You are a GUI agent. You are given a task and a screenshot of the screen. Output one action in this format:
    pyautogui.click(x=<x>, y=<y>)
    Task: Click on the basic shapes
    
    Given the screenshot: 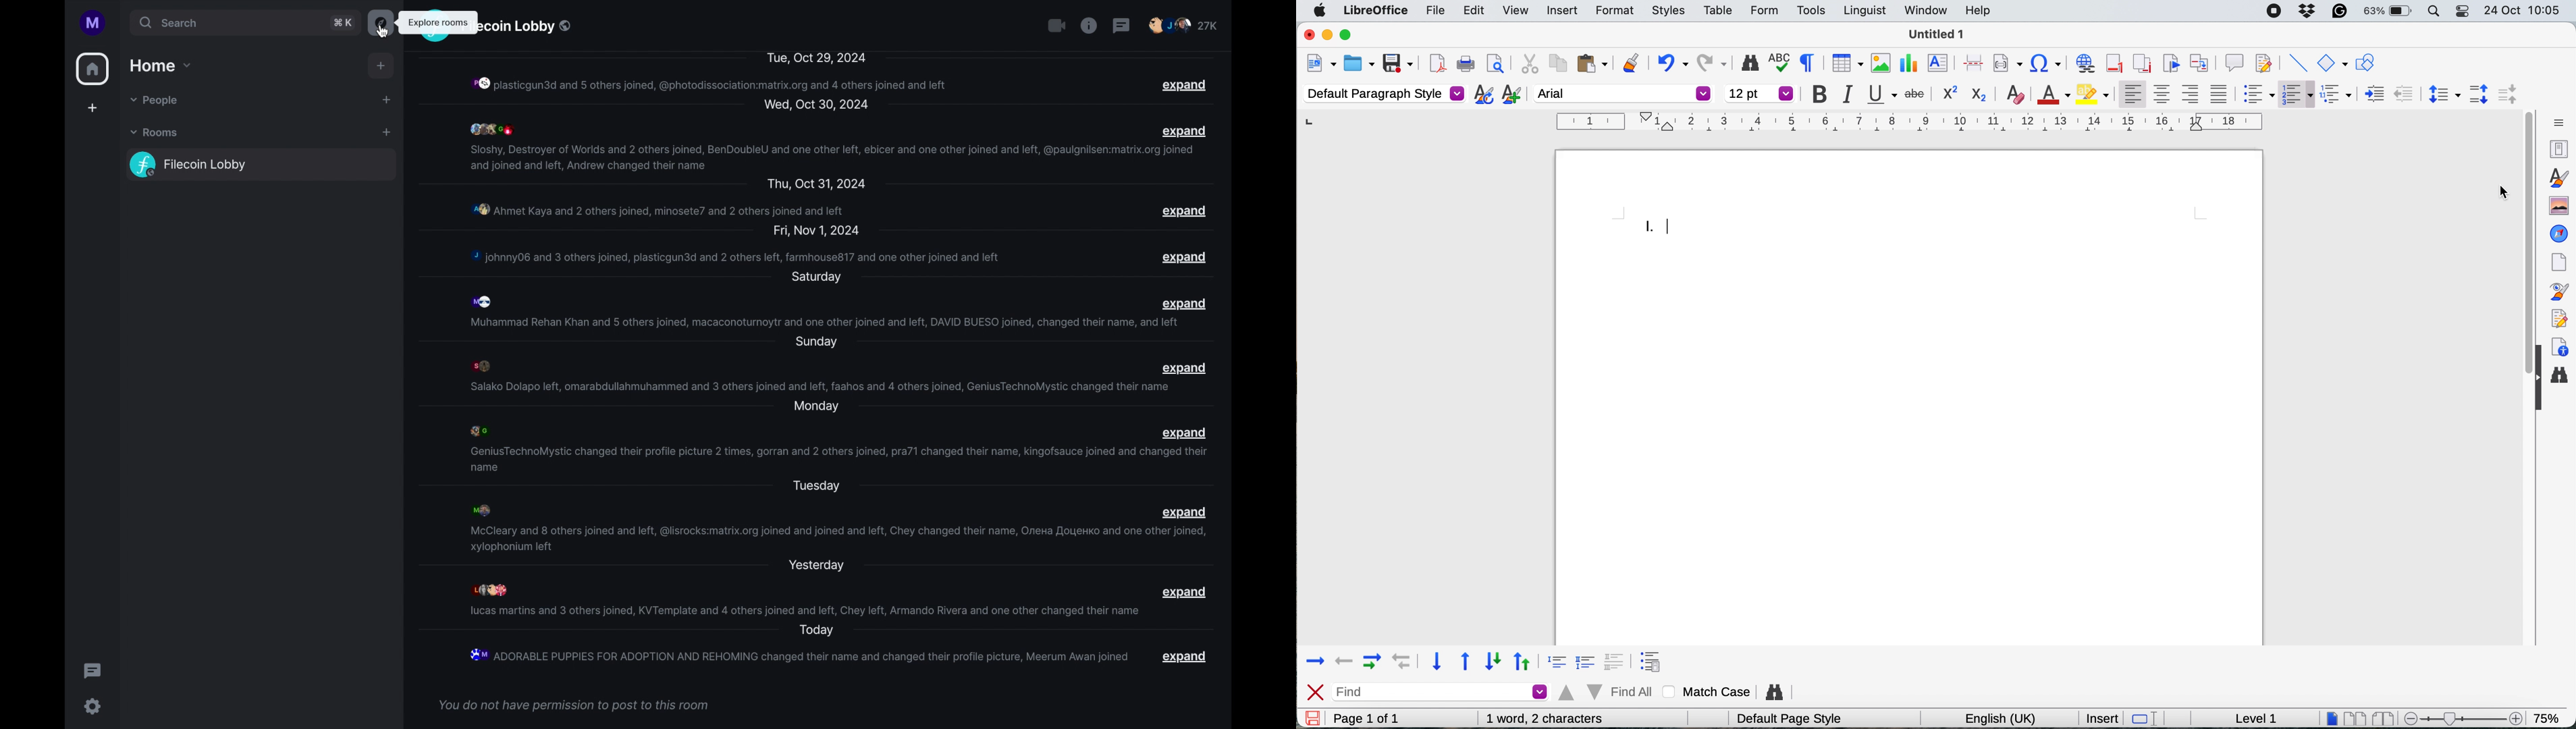 What is the action you would take?
    pyautogui.click(x=2332, y=63)
    